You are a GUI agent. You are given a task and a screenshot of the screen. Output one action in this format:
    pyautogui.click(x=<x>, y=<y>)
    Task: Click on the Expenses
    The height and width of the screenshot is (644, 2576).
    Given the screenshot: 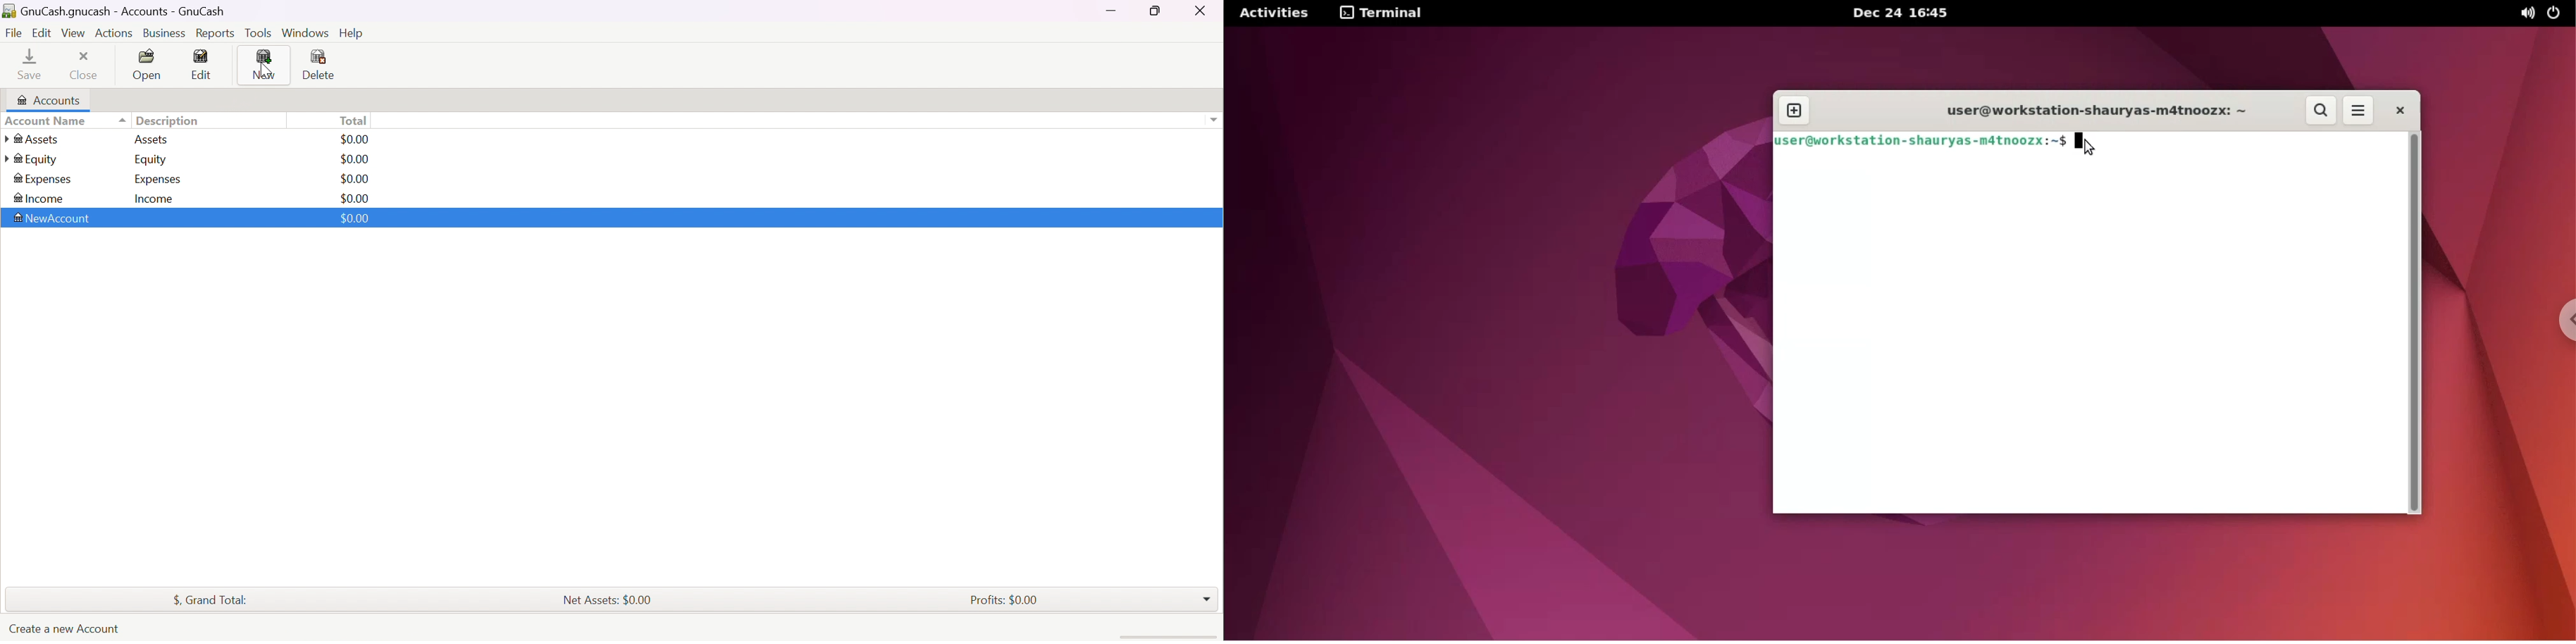 What is the action you would take?
    pyautogui.click(x=45, y=179)
    